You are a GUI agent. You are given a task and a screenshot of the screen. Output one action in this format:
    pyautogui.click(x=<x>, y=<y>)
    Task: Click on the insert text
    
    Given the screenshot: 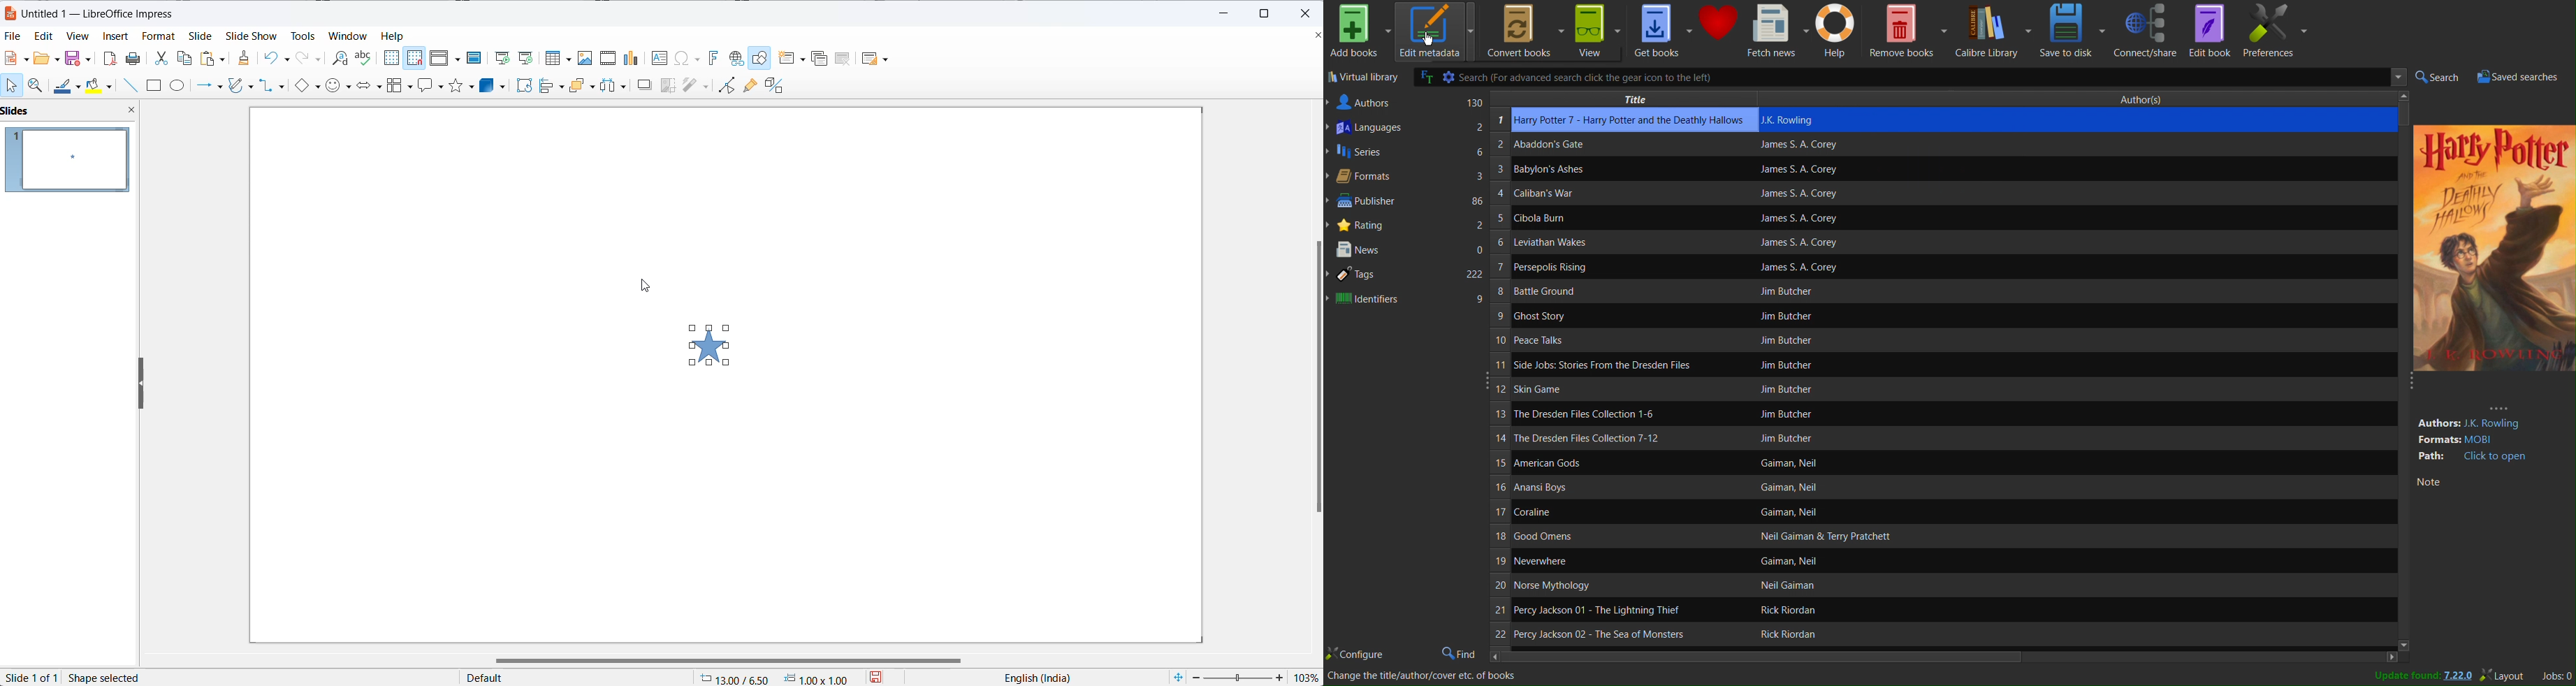 What is the action you would take?
    pyautogui.click(x=660, y=60)
    